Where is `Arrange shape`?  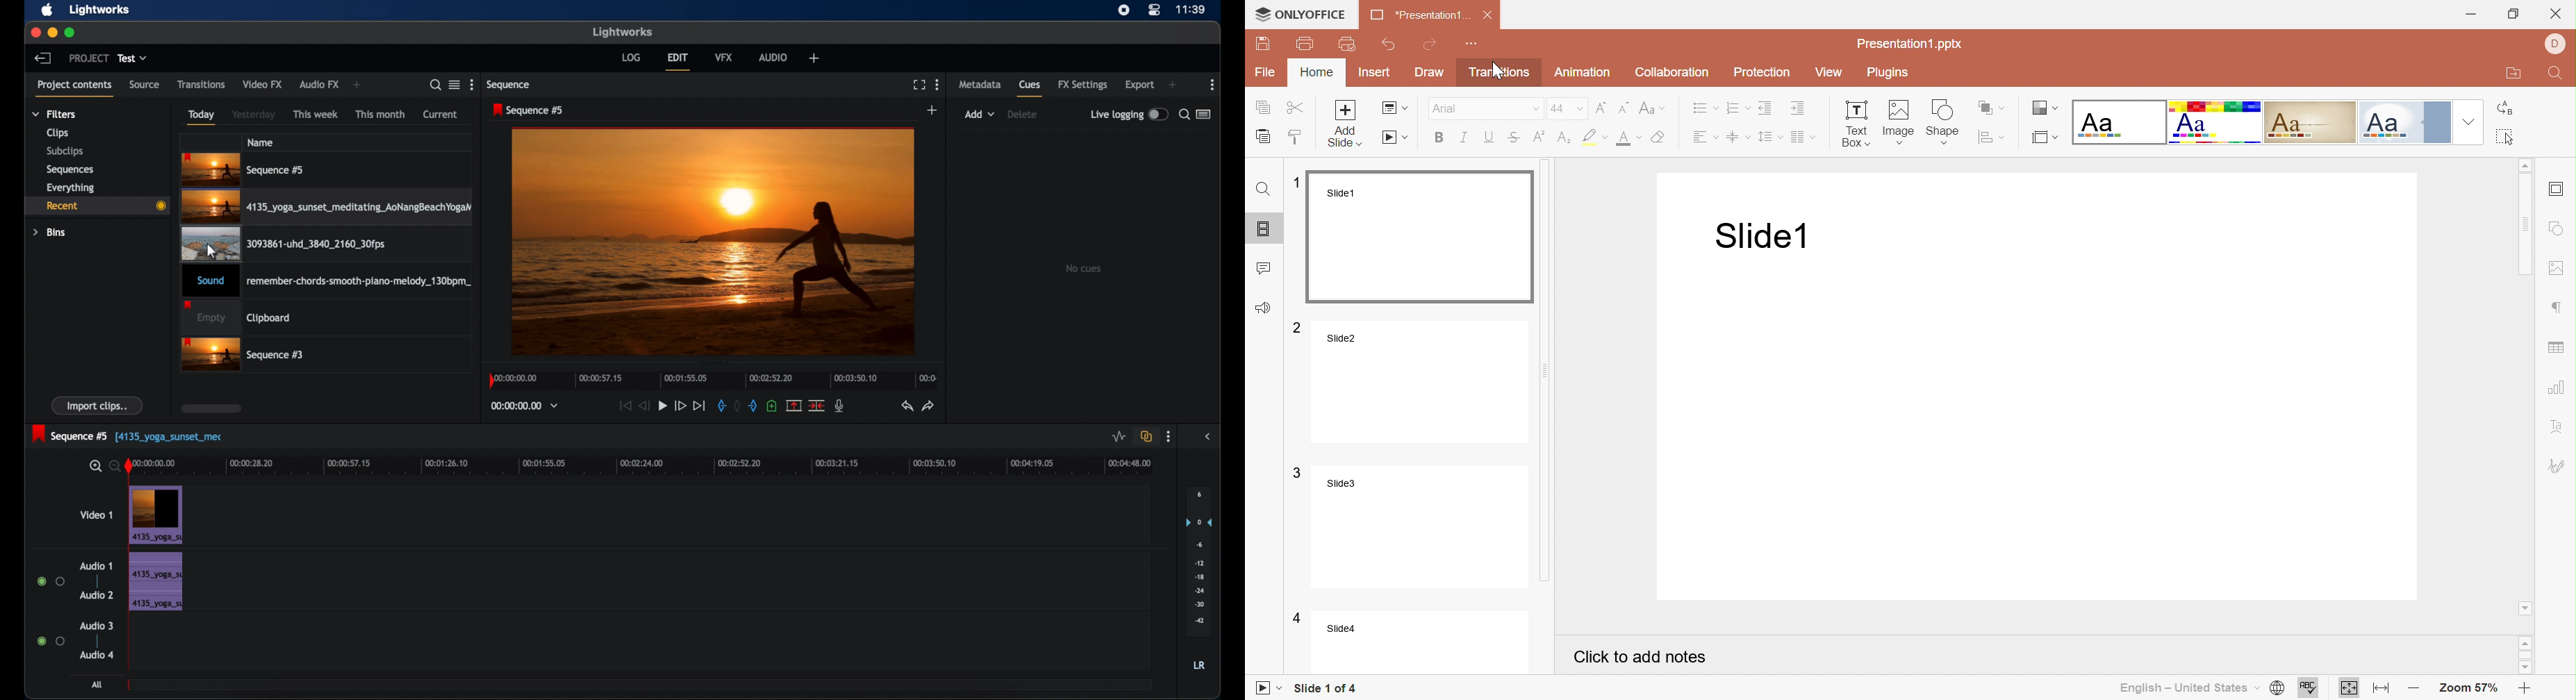
Arrange shape is located at coordinates (1992, 107).